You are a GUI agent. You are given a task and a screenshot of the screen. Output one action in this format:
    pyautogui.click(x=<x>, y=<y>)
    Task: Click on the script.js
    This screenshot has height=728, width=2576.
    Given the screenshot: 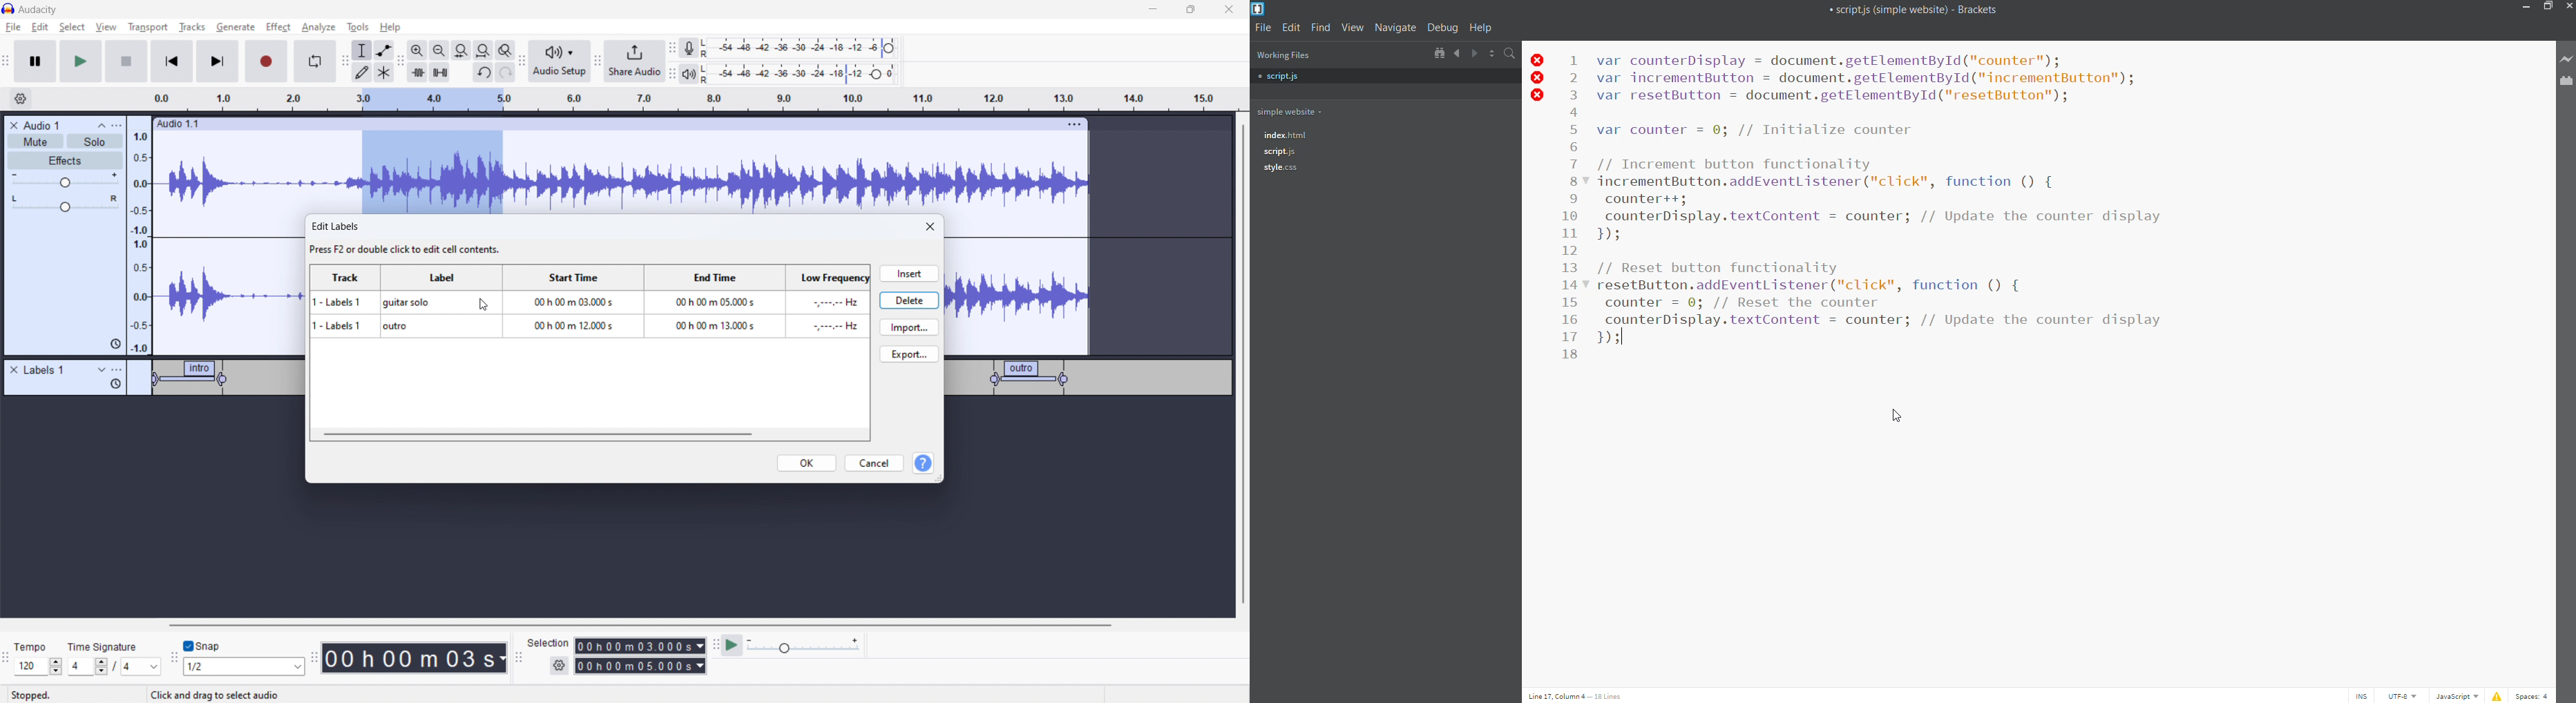 What is the action you would take?
    pyautogui.click(x=1280, y=151)
    